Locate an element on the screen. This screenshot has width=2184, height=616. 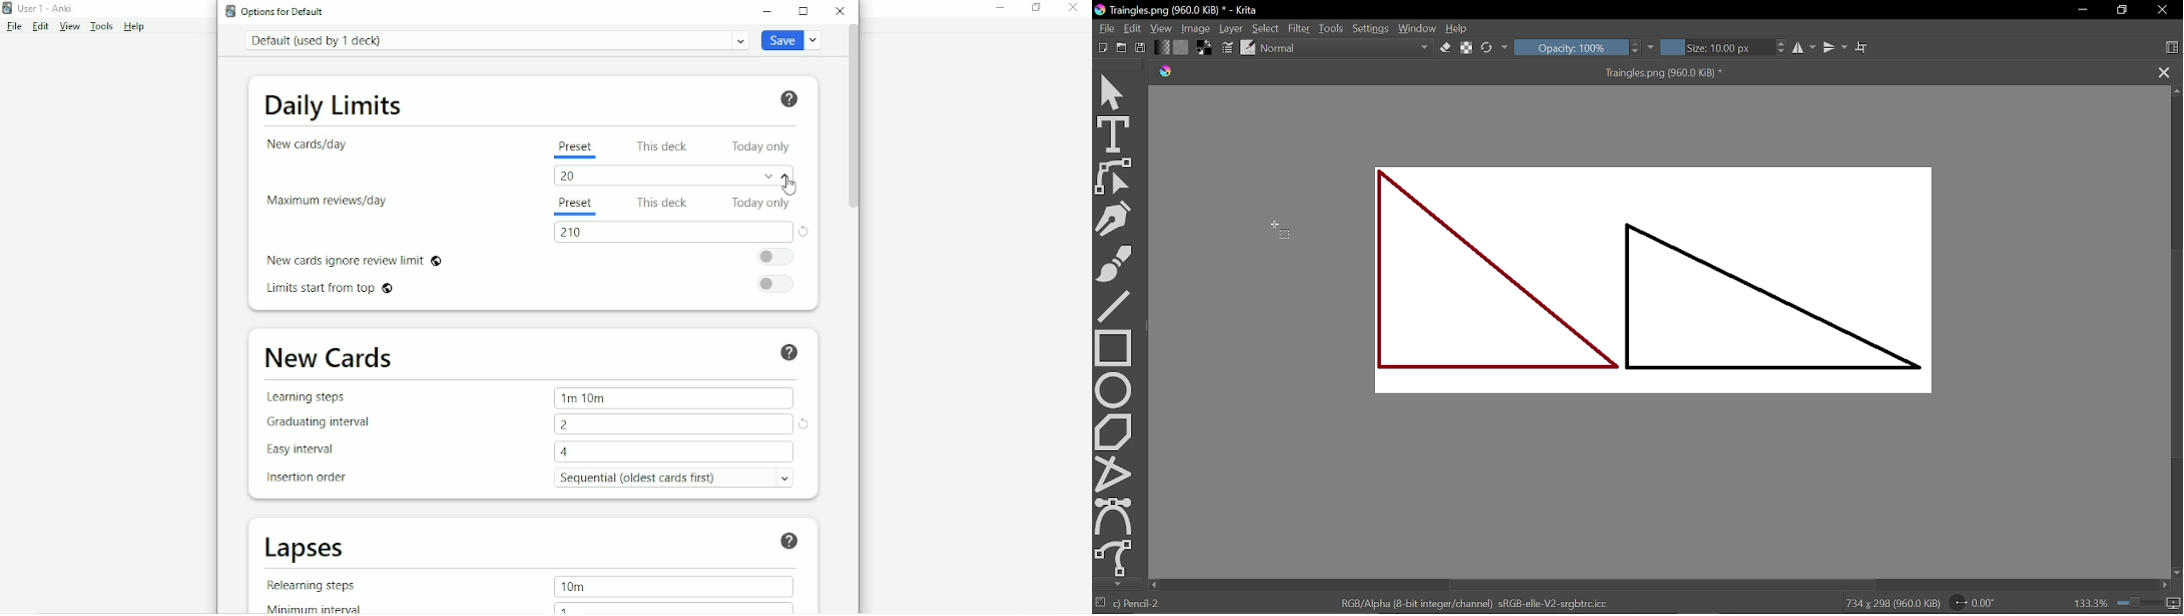
Daily Limits is located at coordinates (336, 105).